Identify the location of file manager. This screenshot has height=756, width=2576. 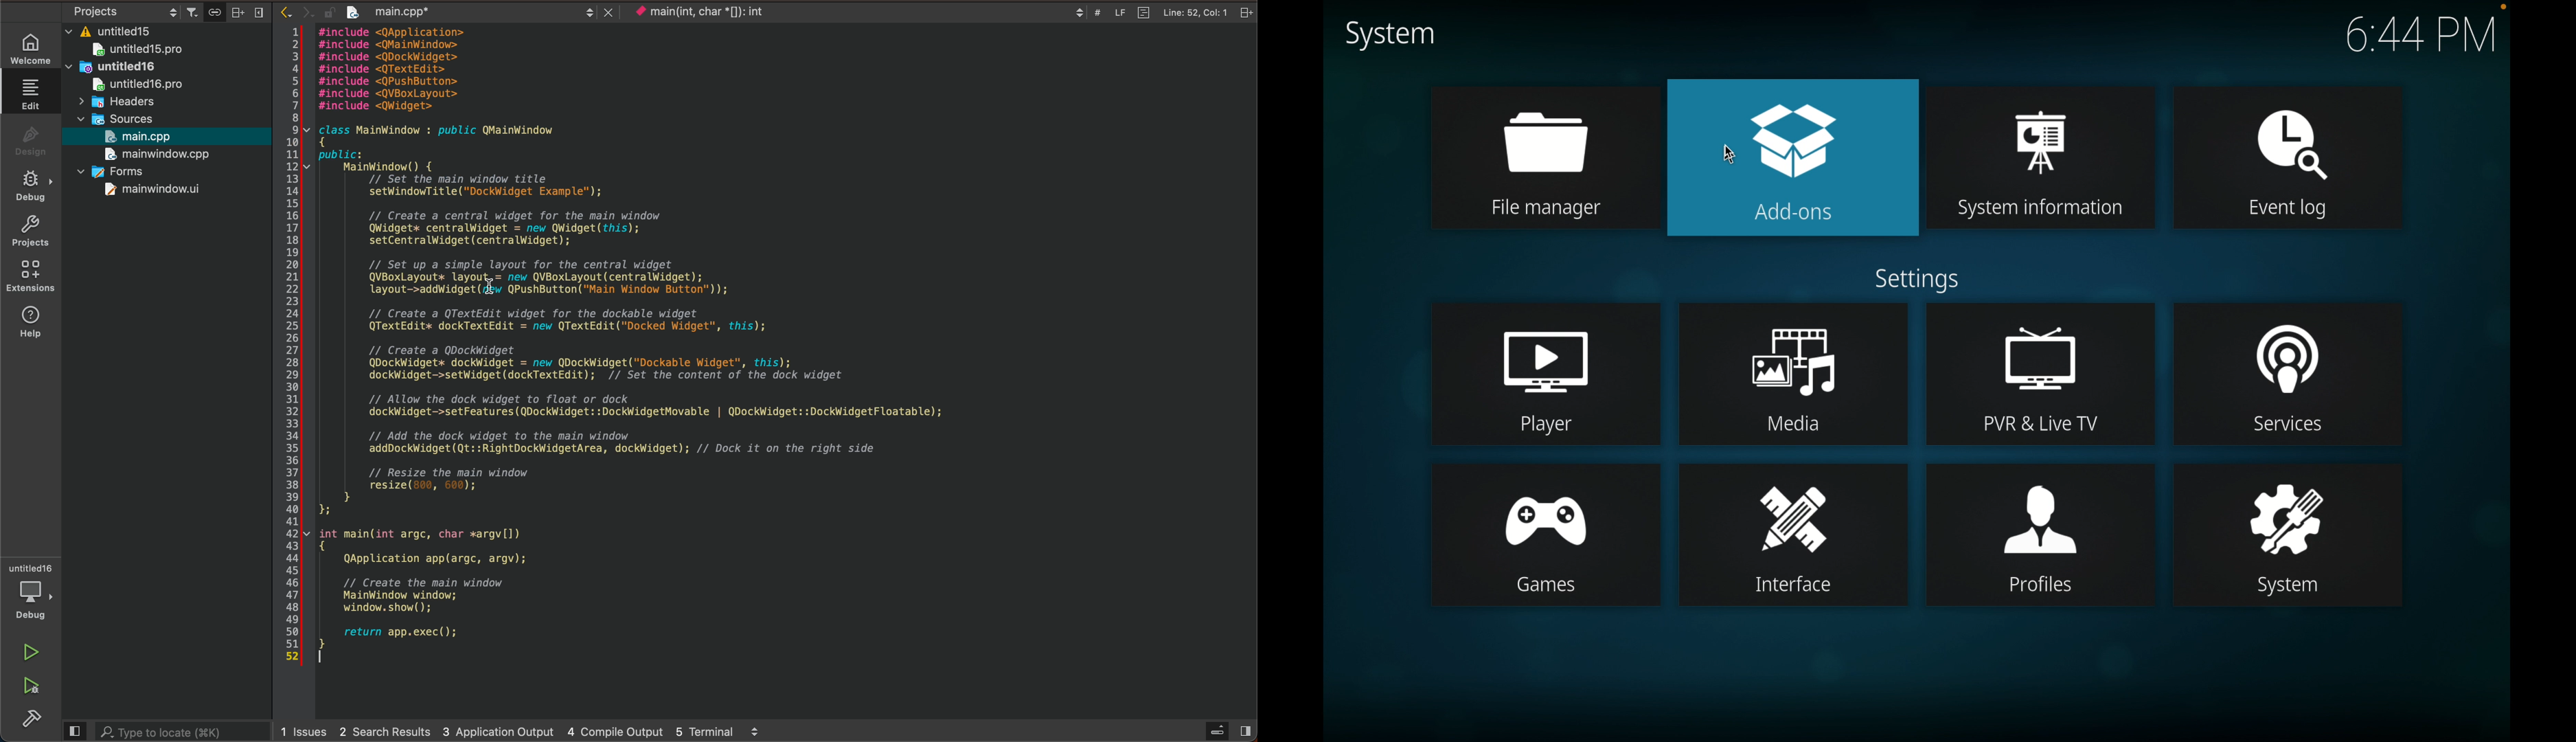
(1542, 156).